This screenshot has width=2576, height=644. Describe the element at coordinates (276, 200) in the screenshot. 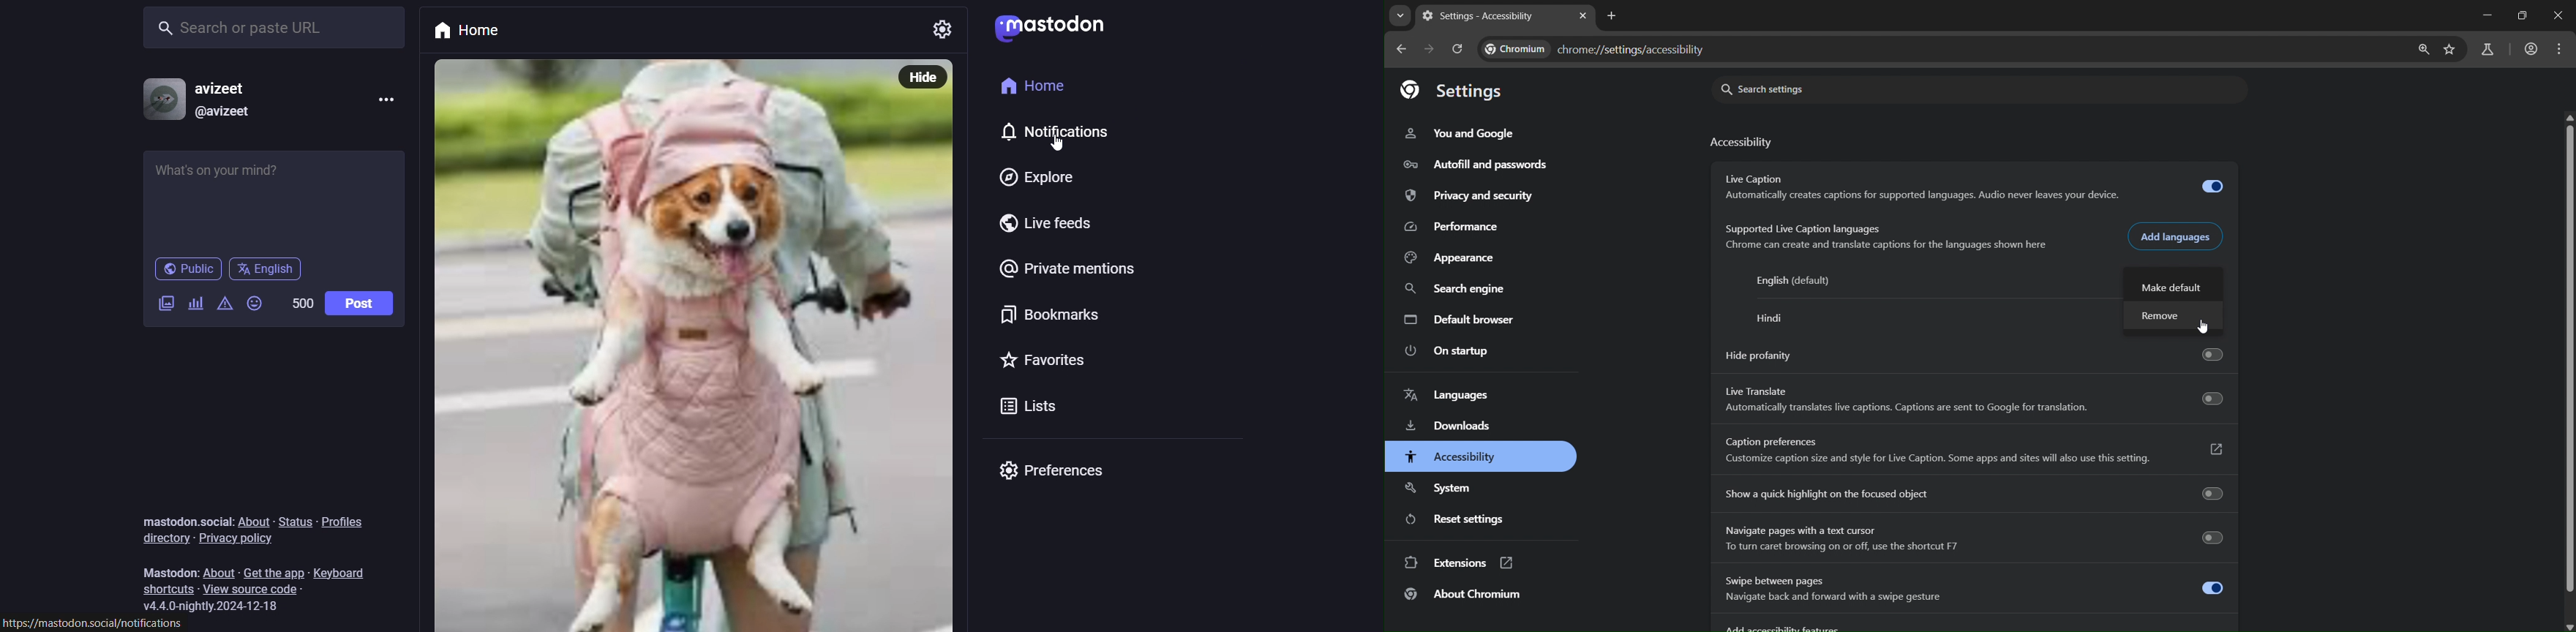

I see `whats on your mind` at that location.